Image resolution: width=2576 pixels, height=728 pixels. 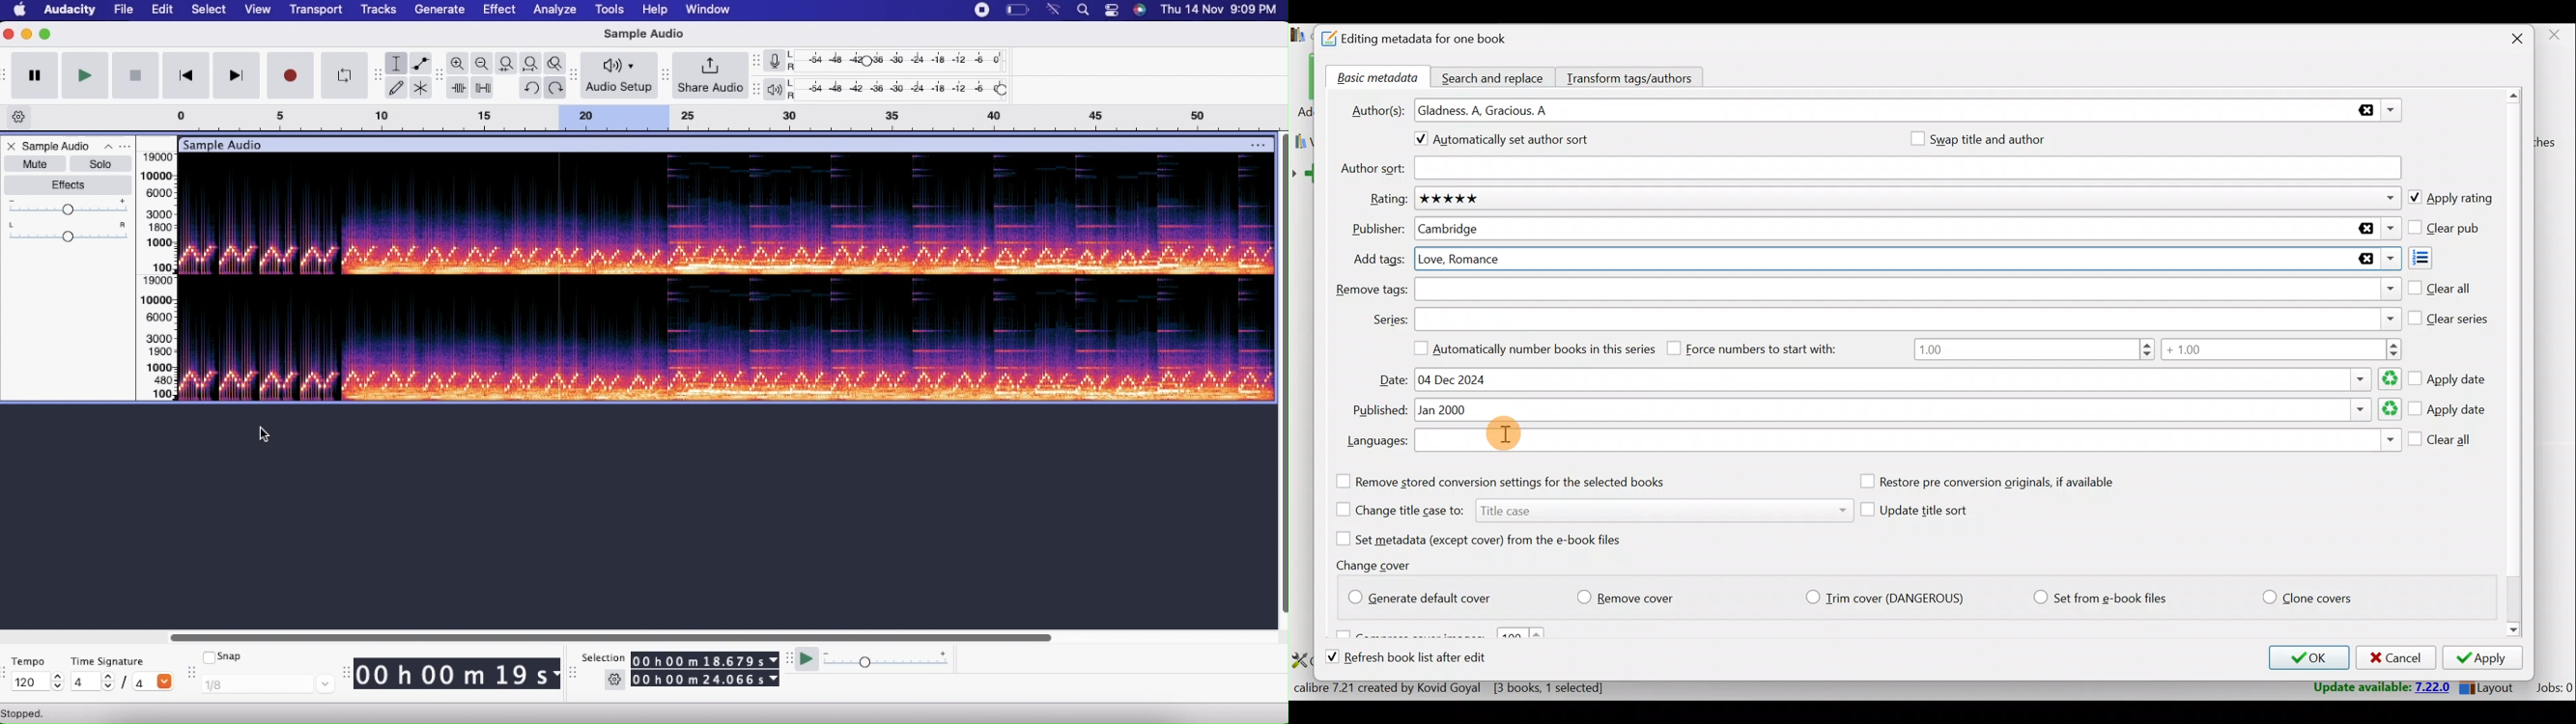 What do you see at coordinates (2490, 685) in the screenshot?
I see `Layout` at bounding box center [2490, 685].